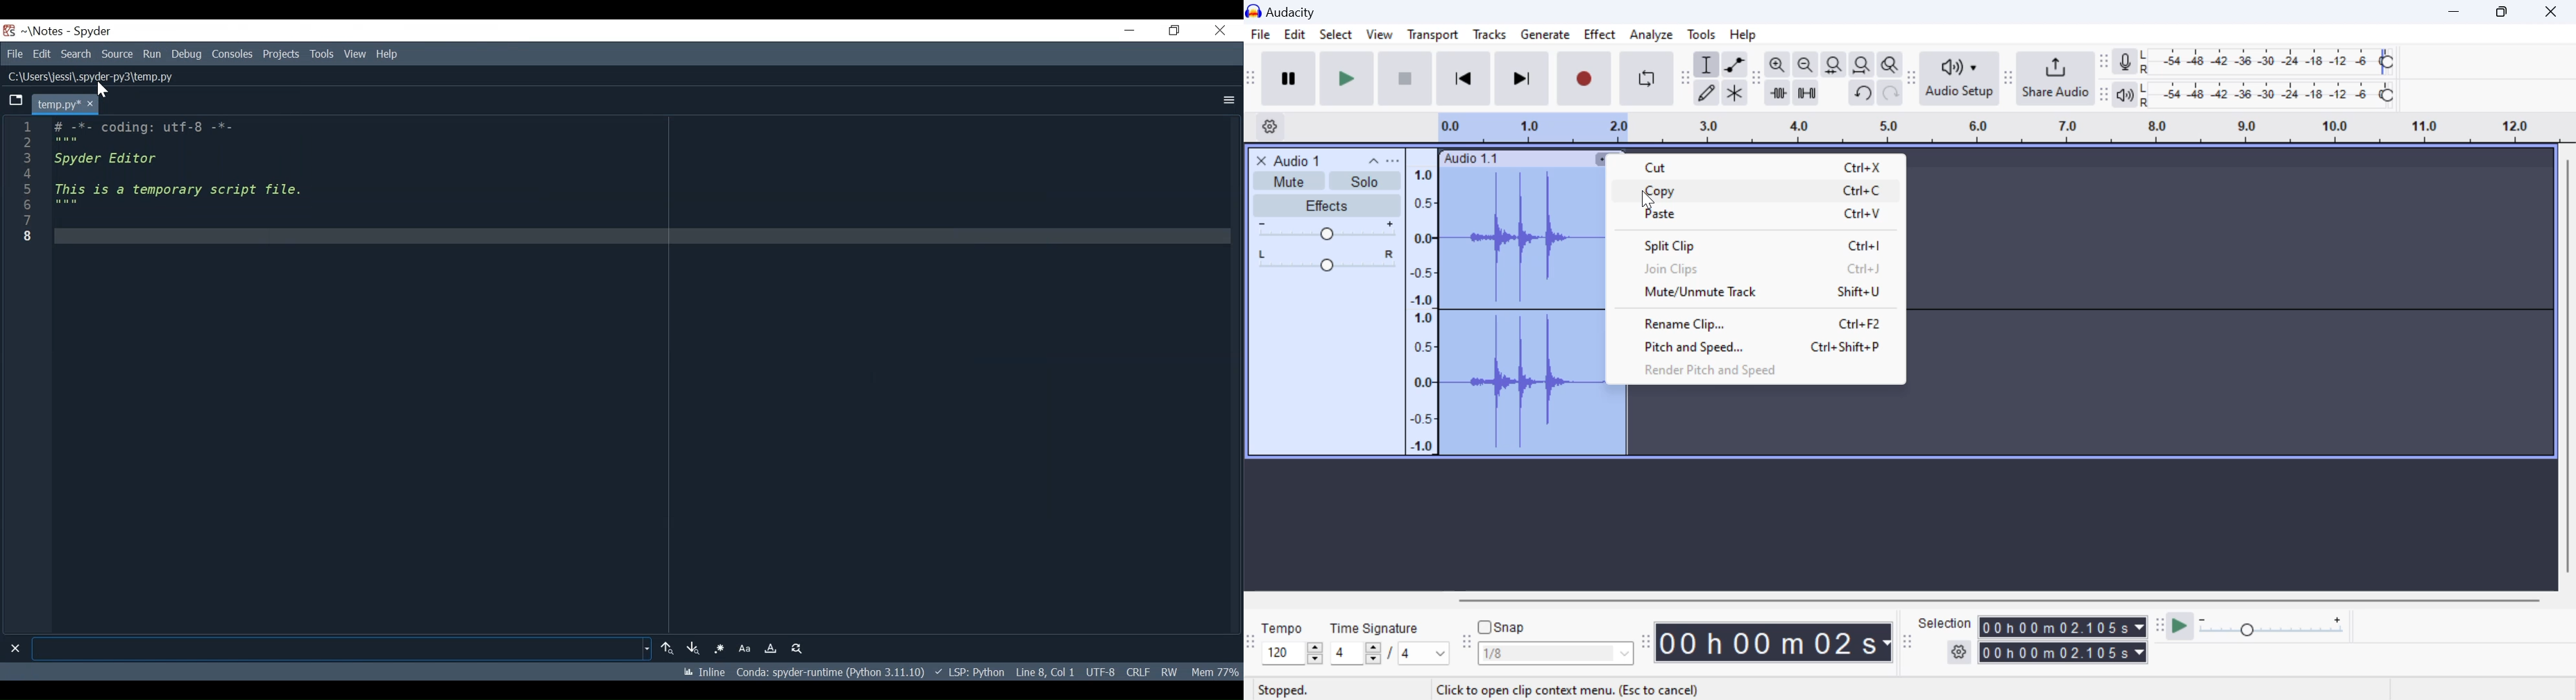 The height and width of the screenshot is (700, 2576). I want to click on Cursor on File path, so click(106, 93).